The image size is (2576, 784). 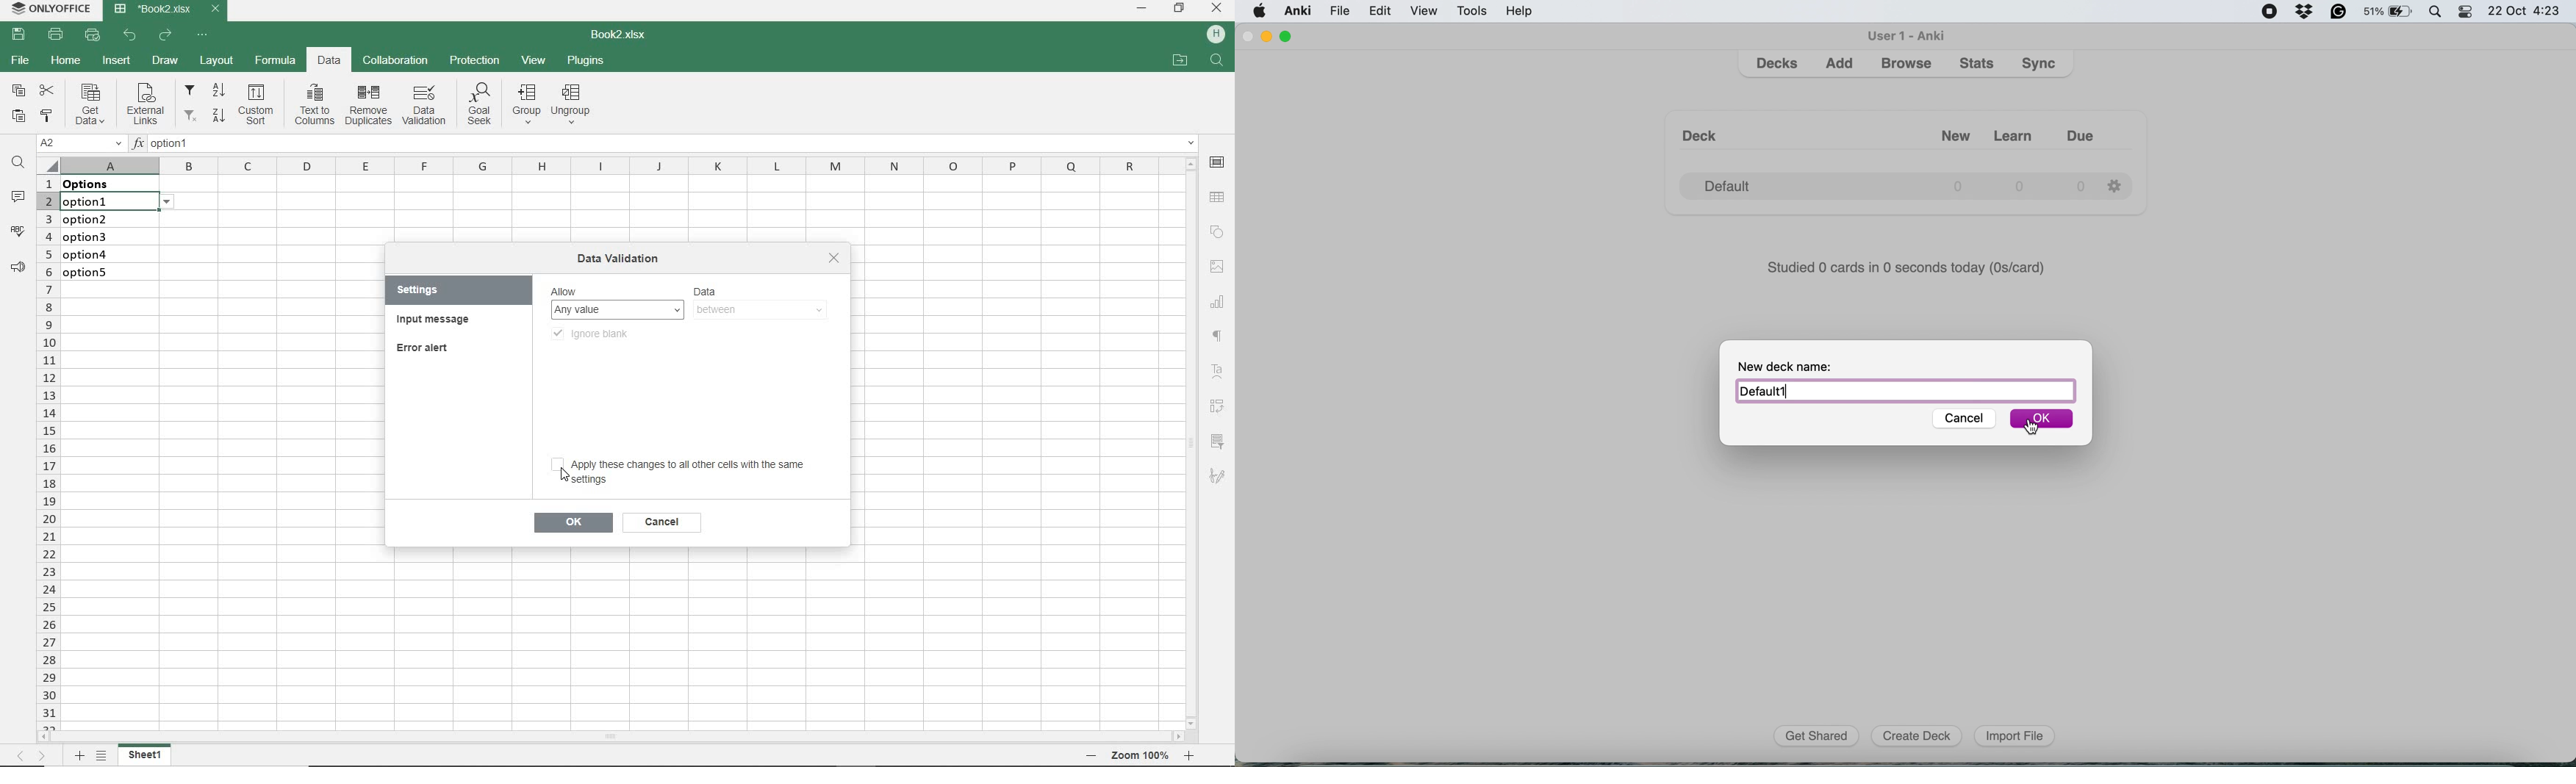 I want to click on anki, so click(x=1298, y=12).